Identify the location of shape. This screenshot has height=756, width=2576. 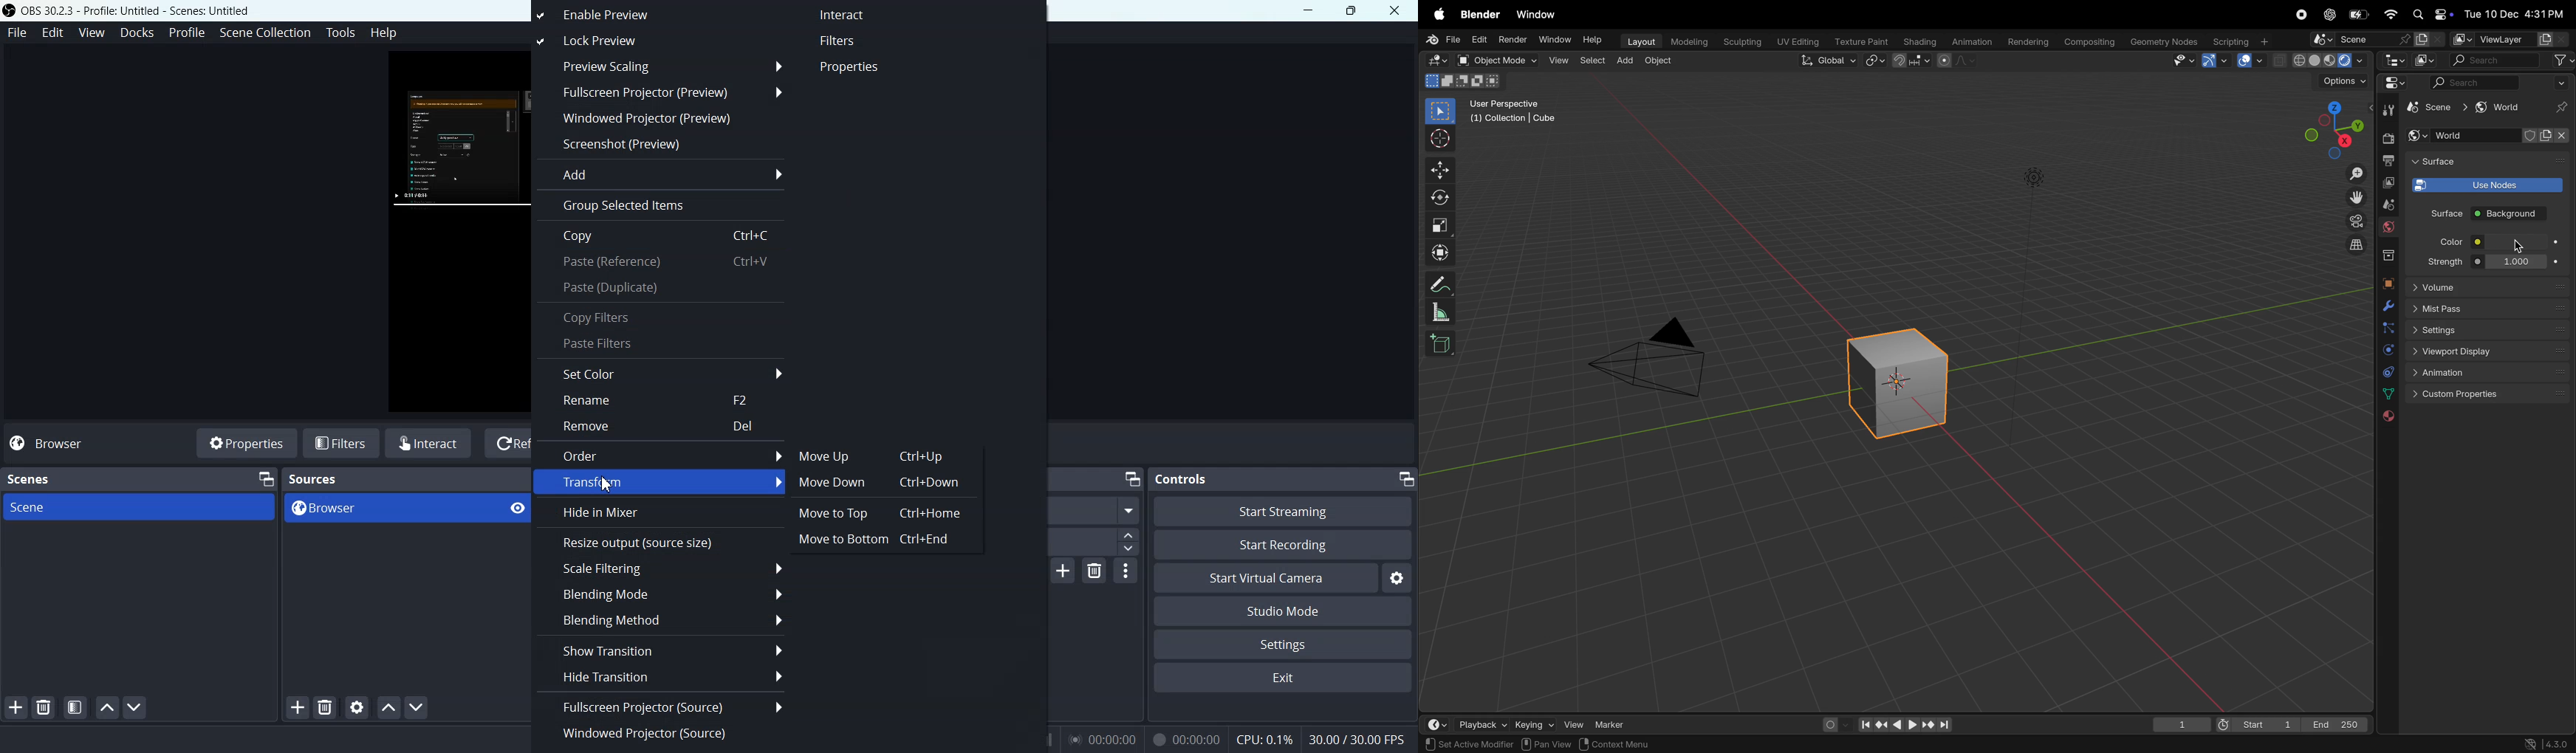
(1441, 225).